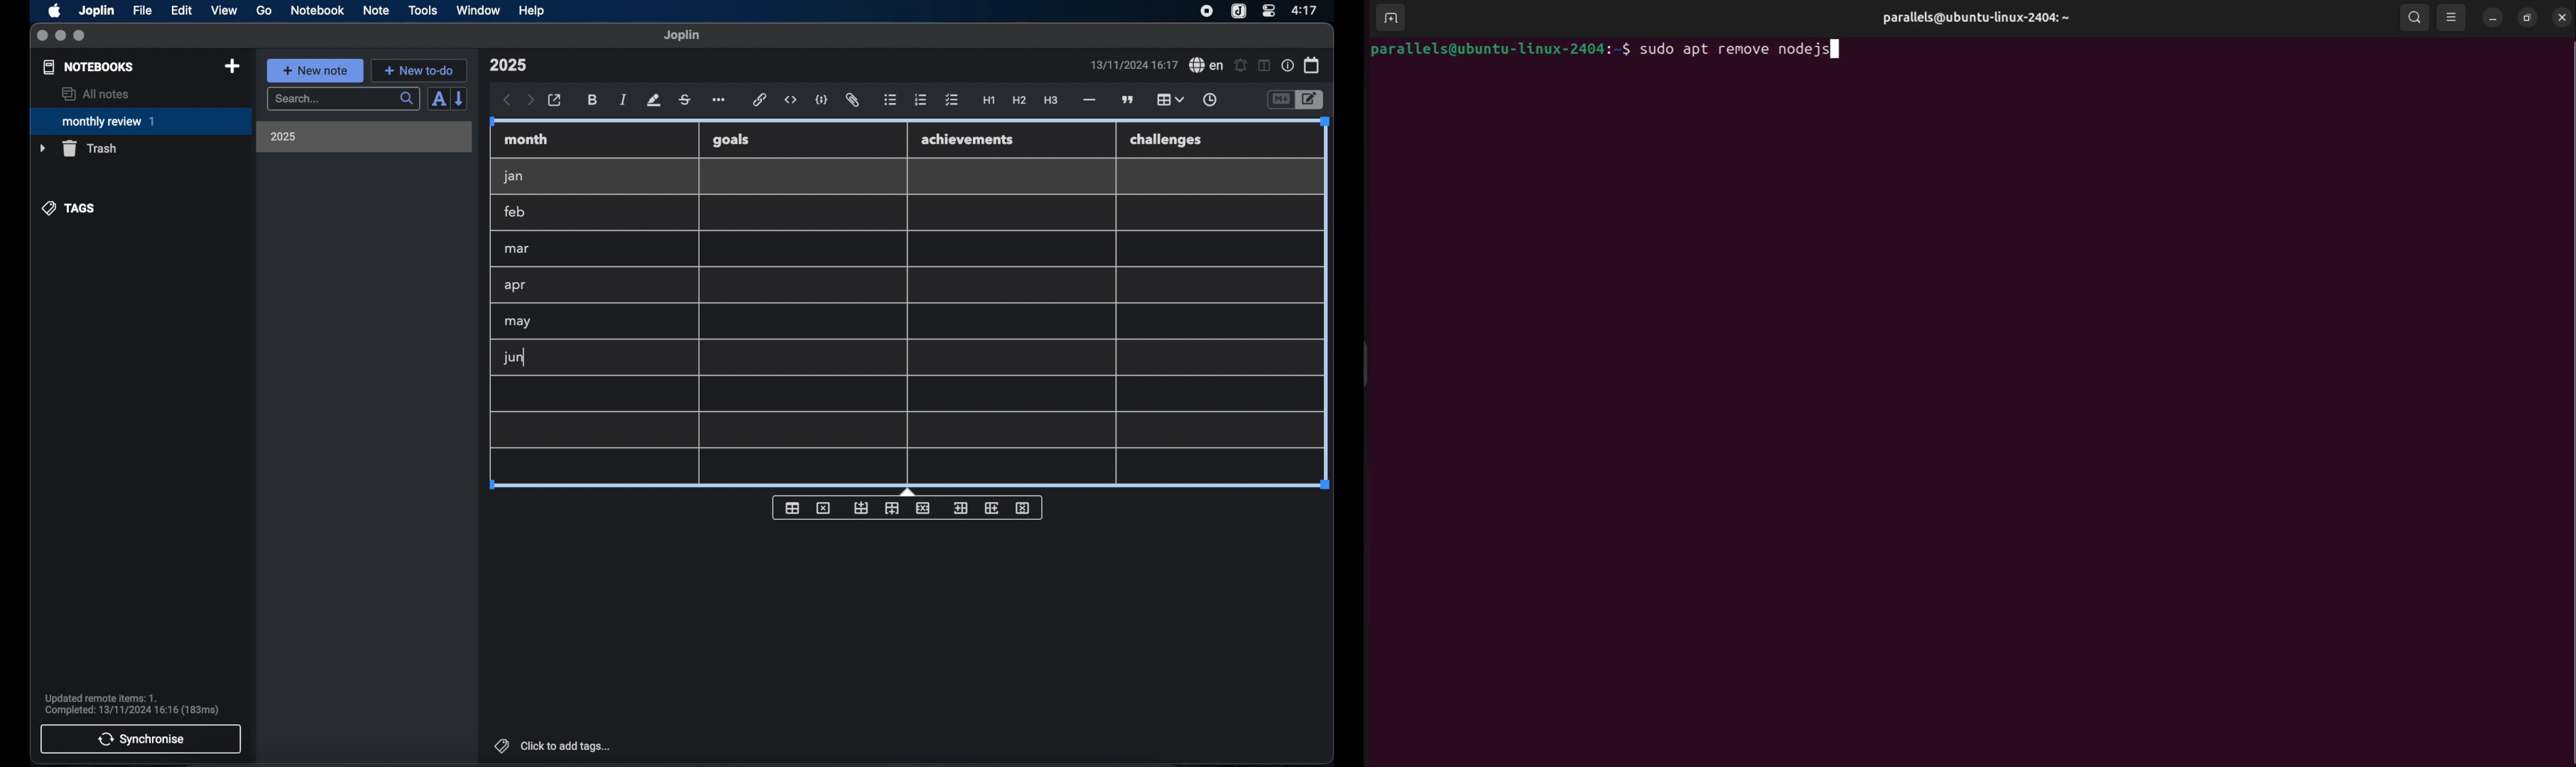 The image size is (2576, 784). Describe the element at coordinates (890, 100) in the screenshot. I see `bulleted list` at that location.